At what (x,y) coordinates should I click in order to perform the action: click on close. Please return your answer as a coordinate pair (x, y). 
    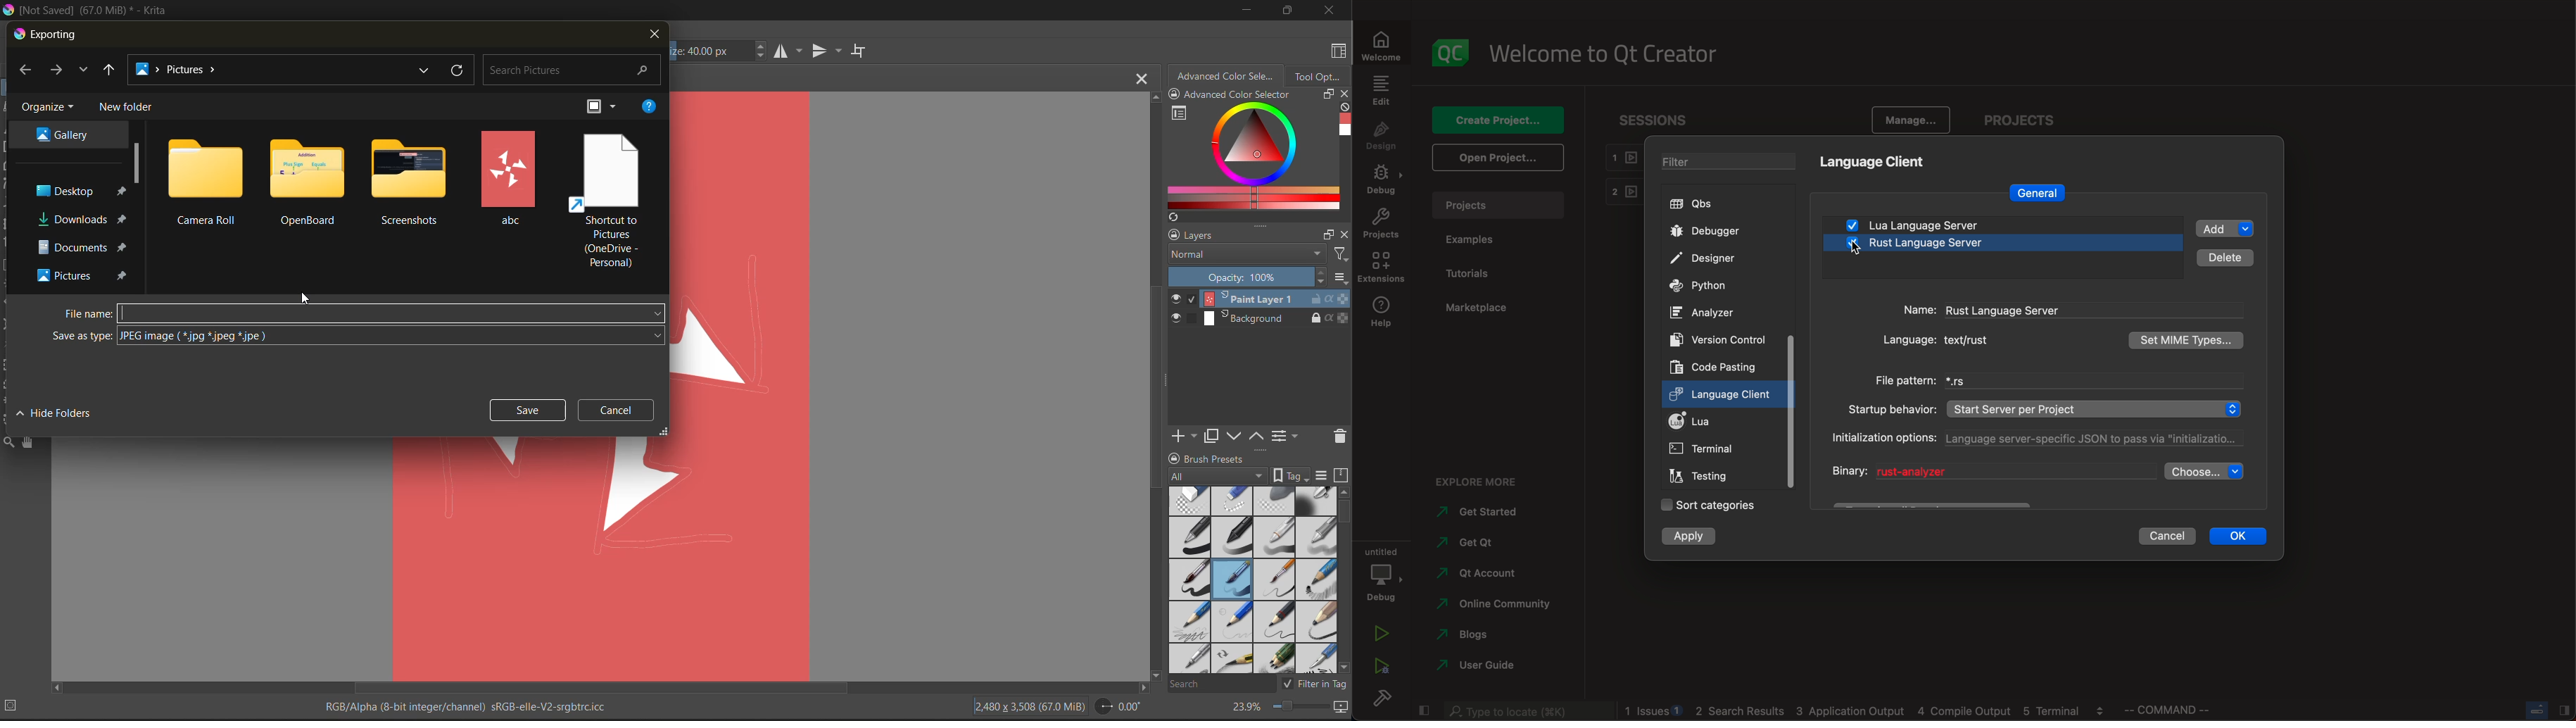
    Looking at the image, I should click on (651, 37).